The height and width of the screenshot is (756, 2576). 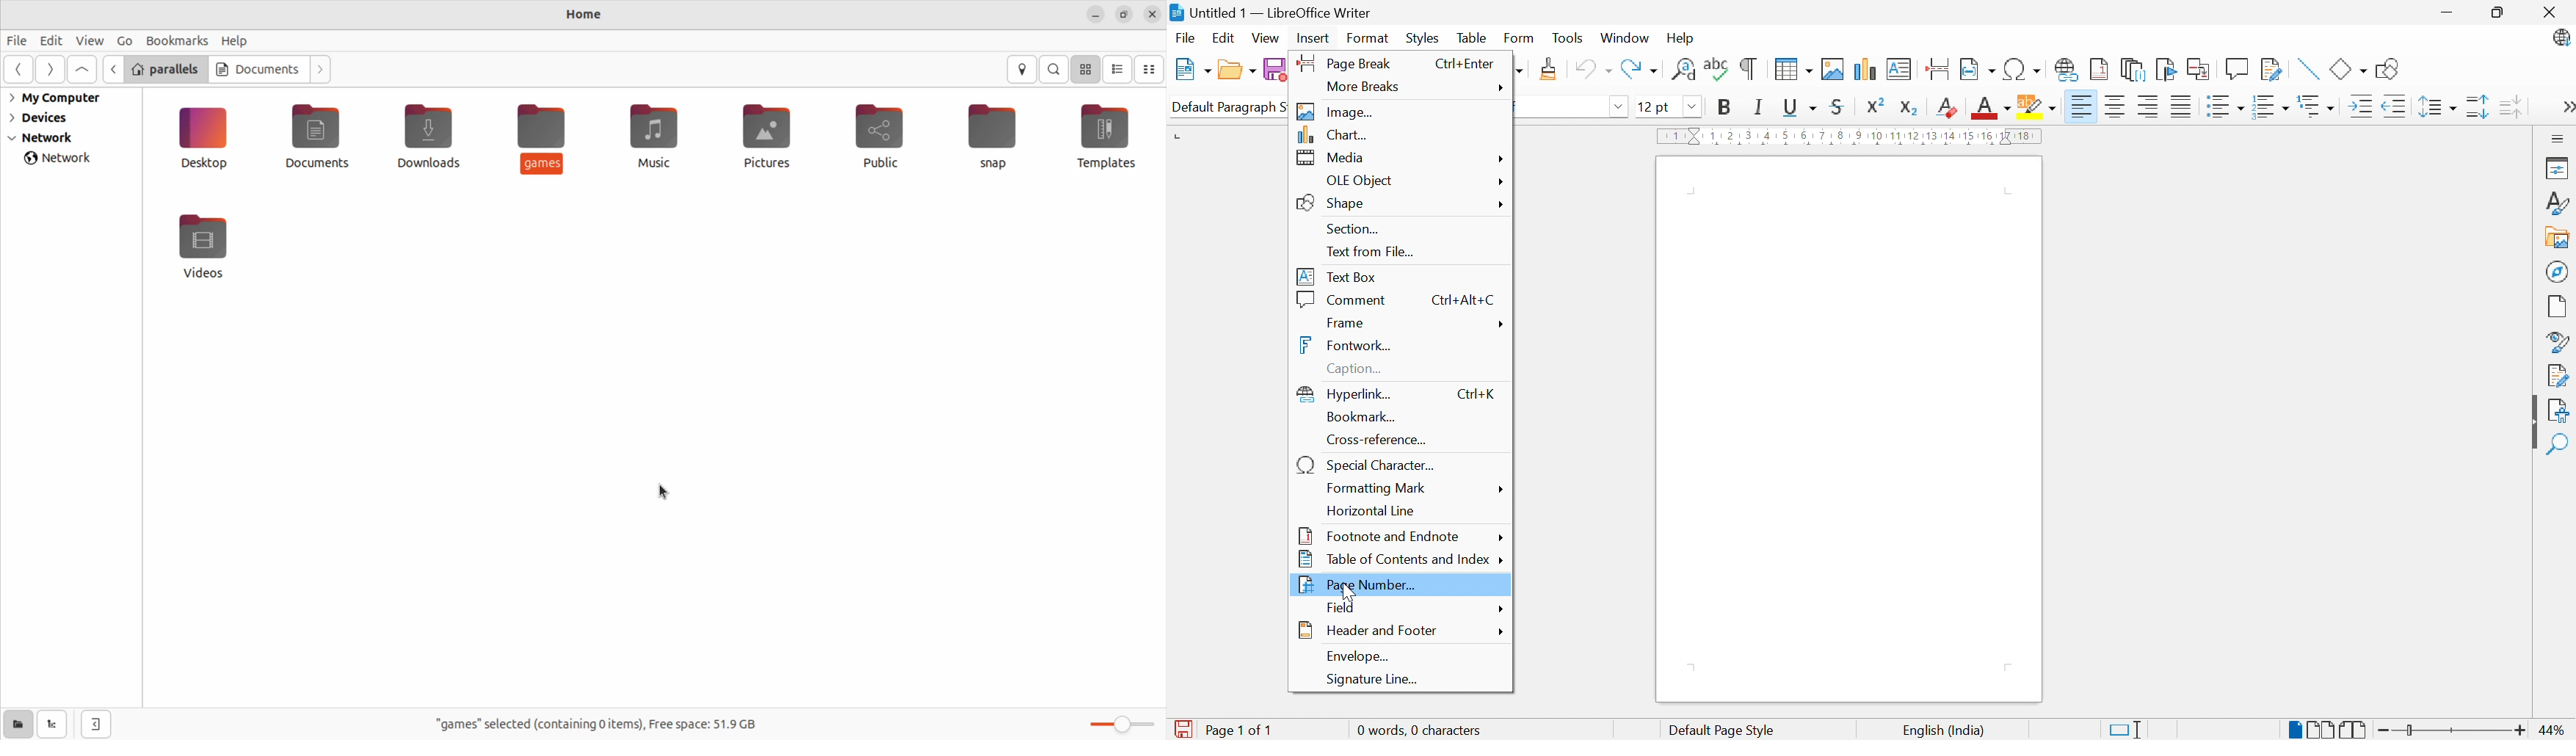 What do you see at coordinates (202, 246) in the screenshot?
I see `videos file` at bounding box center [202, 246].